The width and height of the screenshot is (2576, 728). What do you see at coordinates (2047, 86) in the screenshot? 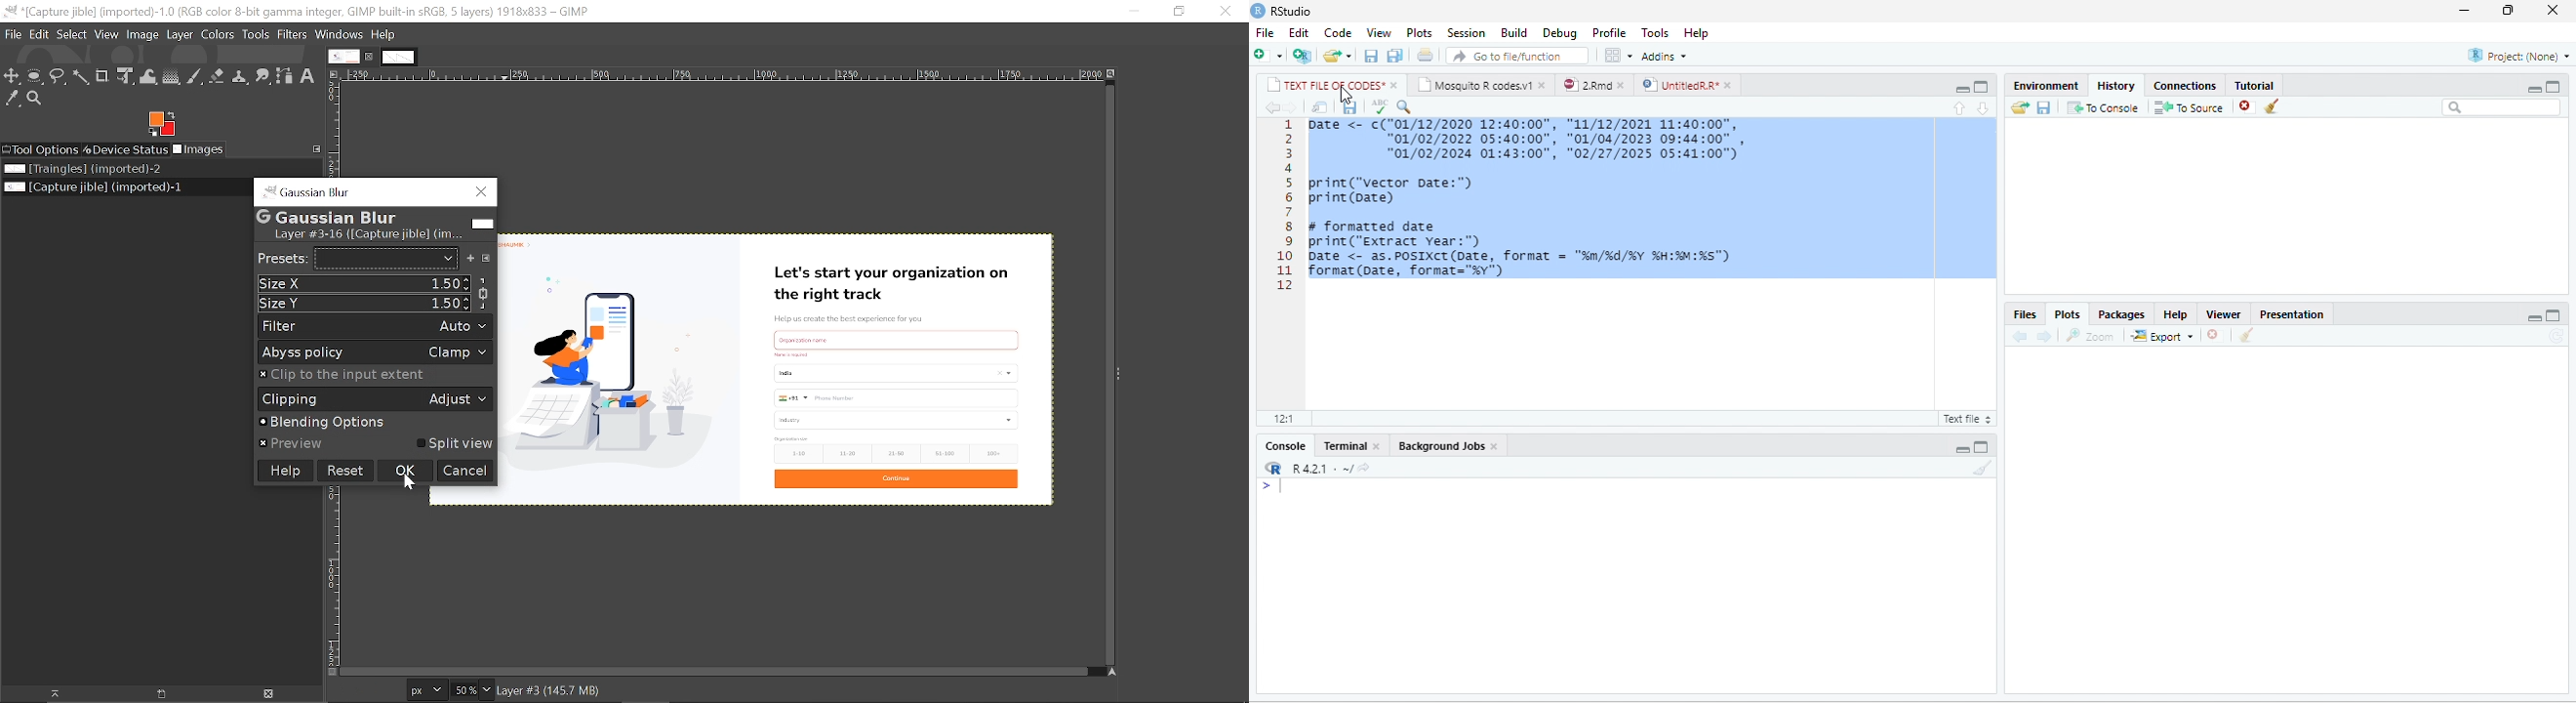
I see `Environment` at bounding box center [2047, 86].